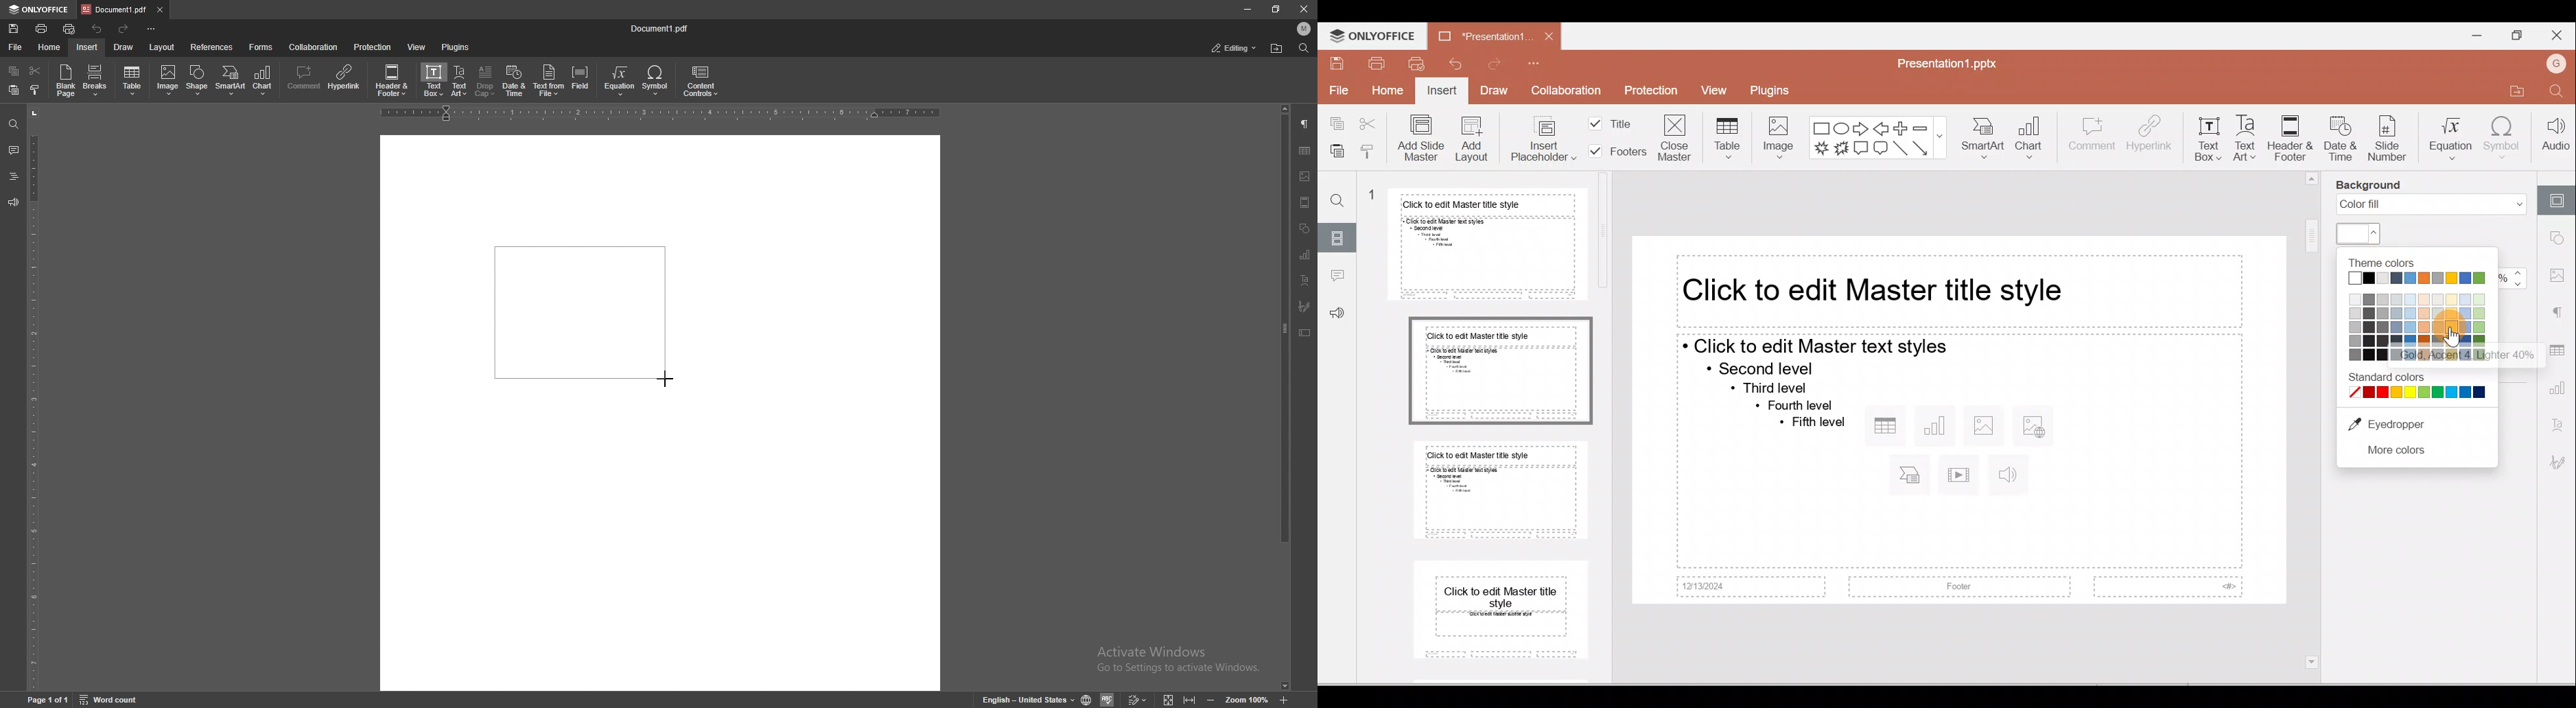 The height and width of the screenshot is (728, 2576). Describe the element at coordinates (87, 47) in the screenshot. I see `insert` at that location.